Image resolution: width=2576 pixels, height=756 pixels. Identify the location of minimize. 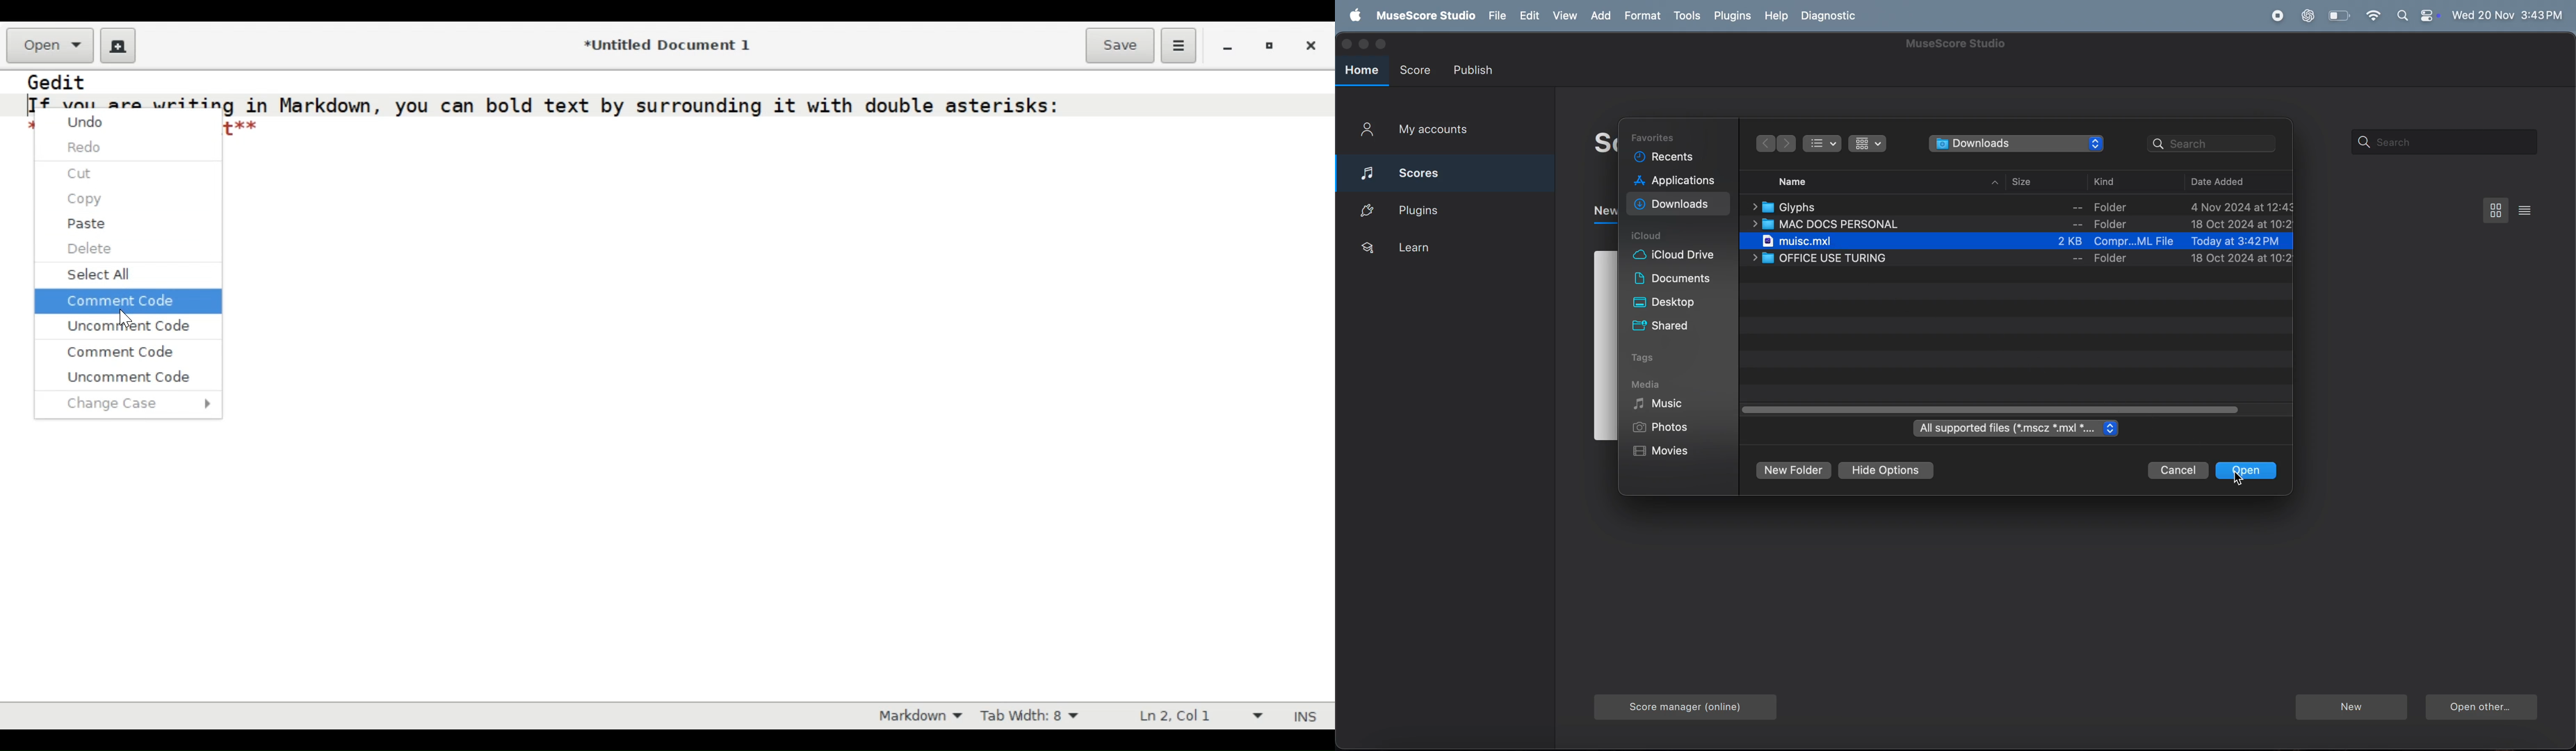
(1362, 44).